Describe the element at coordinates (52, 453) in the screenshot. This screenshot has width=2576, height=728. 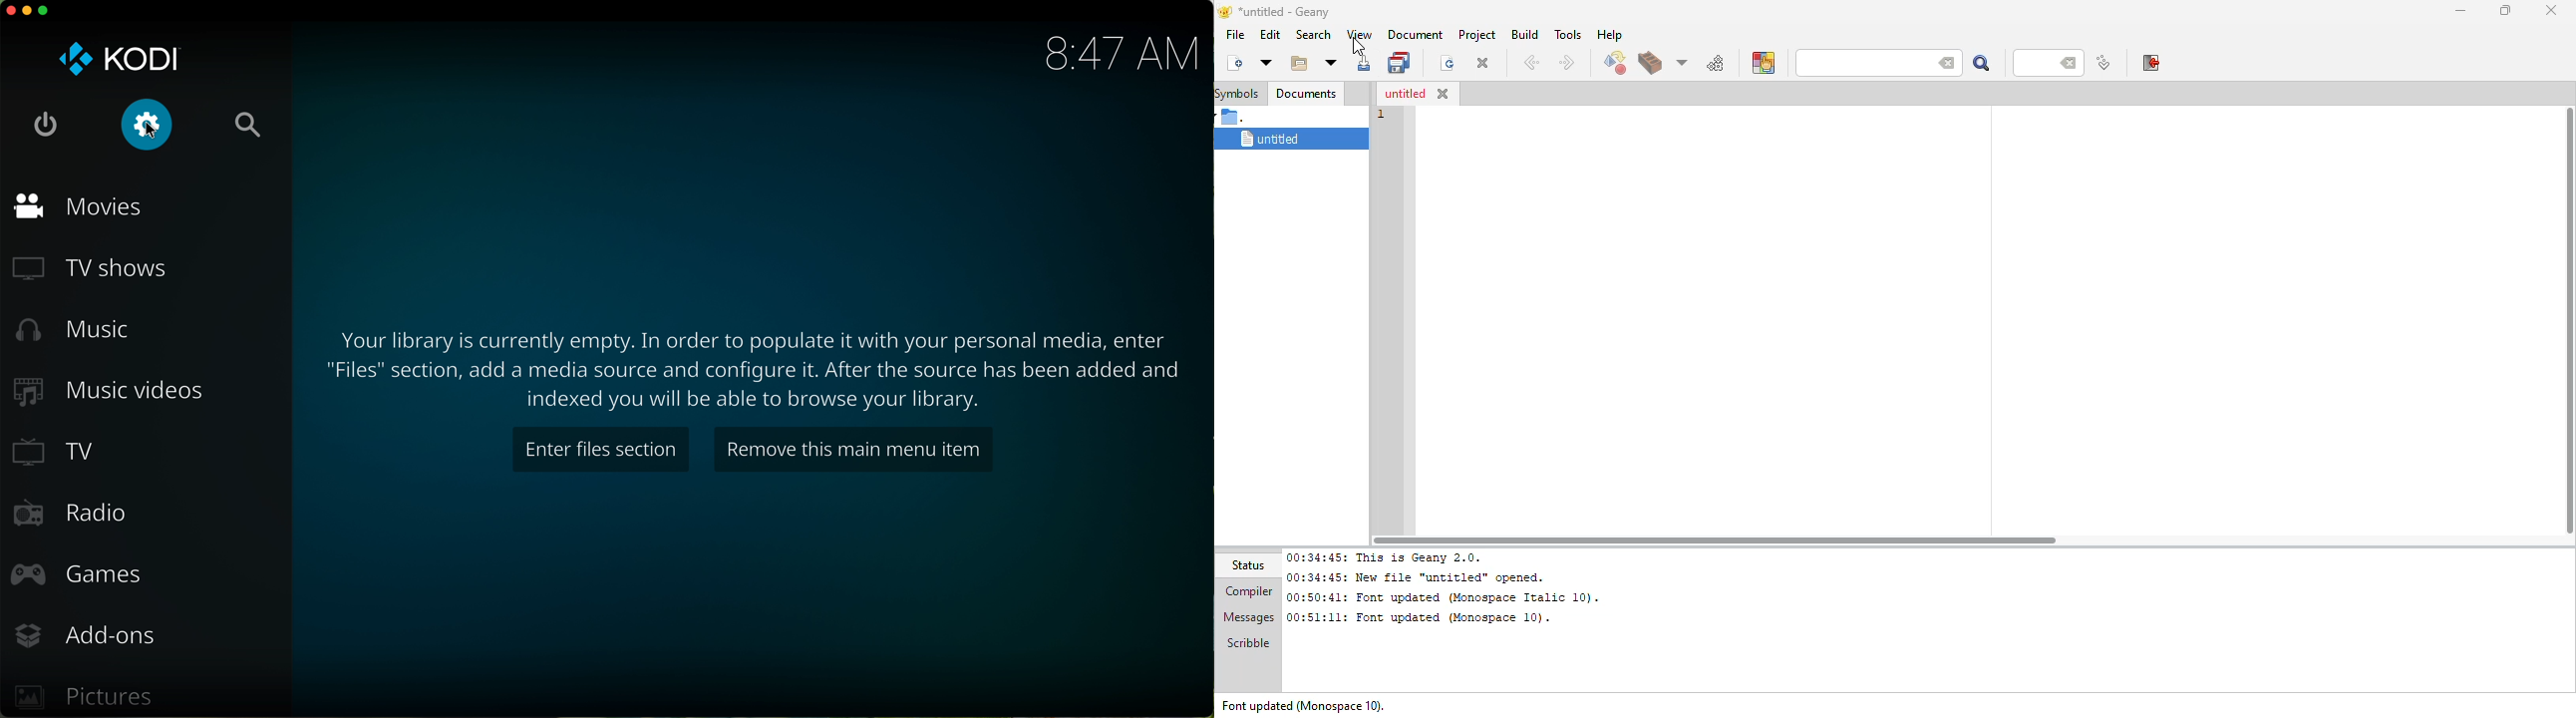
I see `TV` at that location.